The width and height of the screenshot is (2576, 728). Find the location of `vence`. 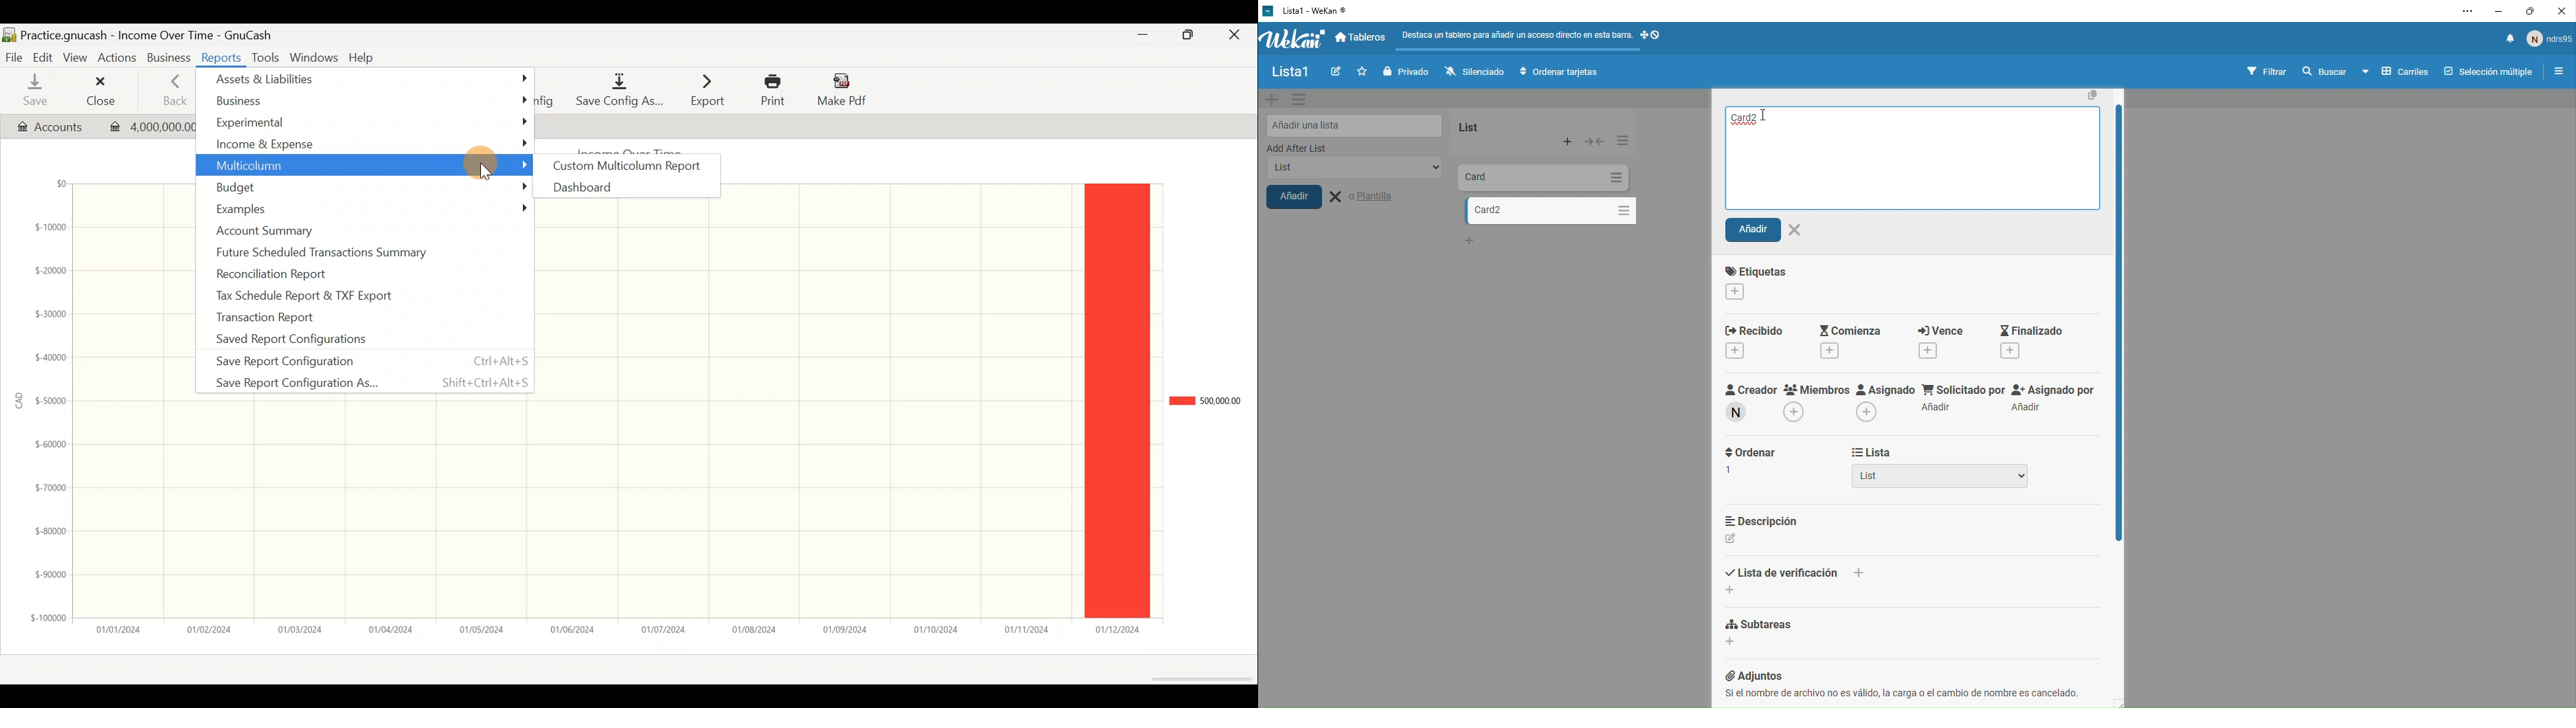

vence is located at coordinates (1939, 338).